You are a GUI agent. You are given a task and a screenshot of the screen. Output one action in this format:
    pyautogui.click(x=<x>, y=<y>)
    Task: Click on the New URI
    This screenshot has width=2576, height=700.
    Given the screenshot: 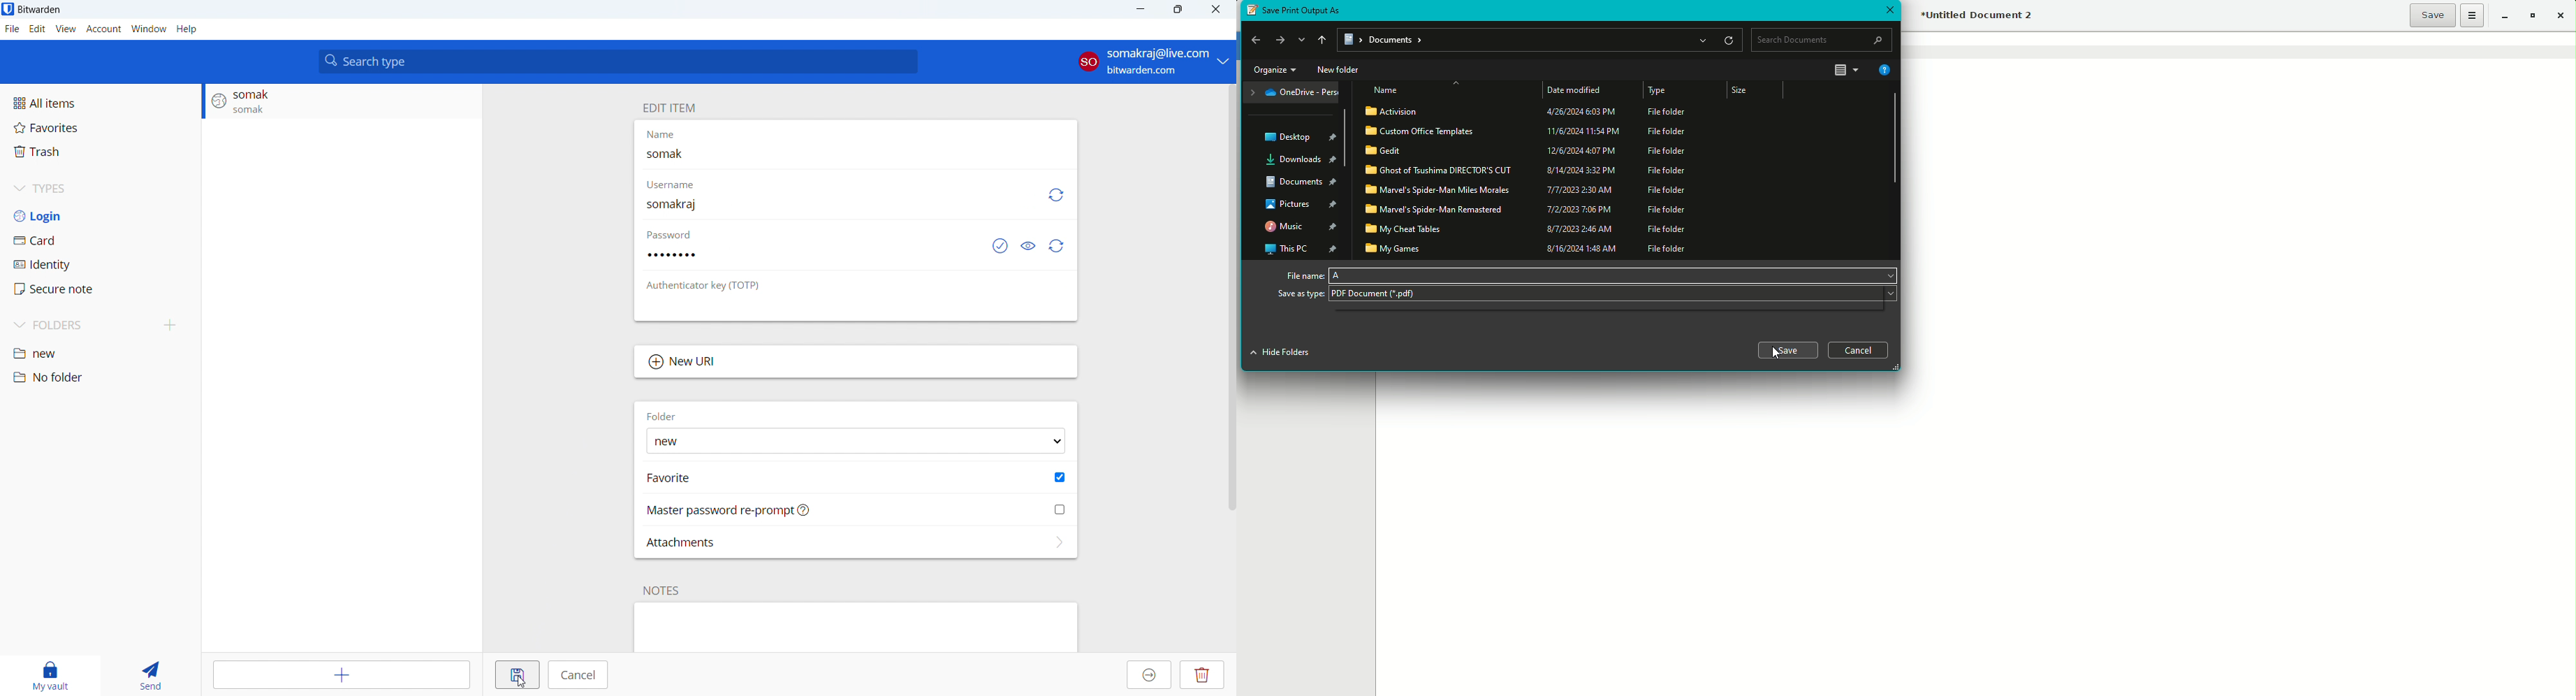 What is the action you would take?
    pyautogui.click(x=856, y=362)
    